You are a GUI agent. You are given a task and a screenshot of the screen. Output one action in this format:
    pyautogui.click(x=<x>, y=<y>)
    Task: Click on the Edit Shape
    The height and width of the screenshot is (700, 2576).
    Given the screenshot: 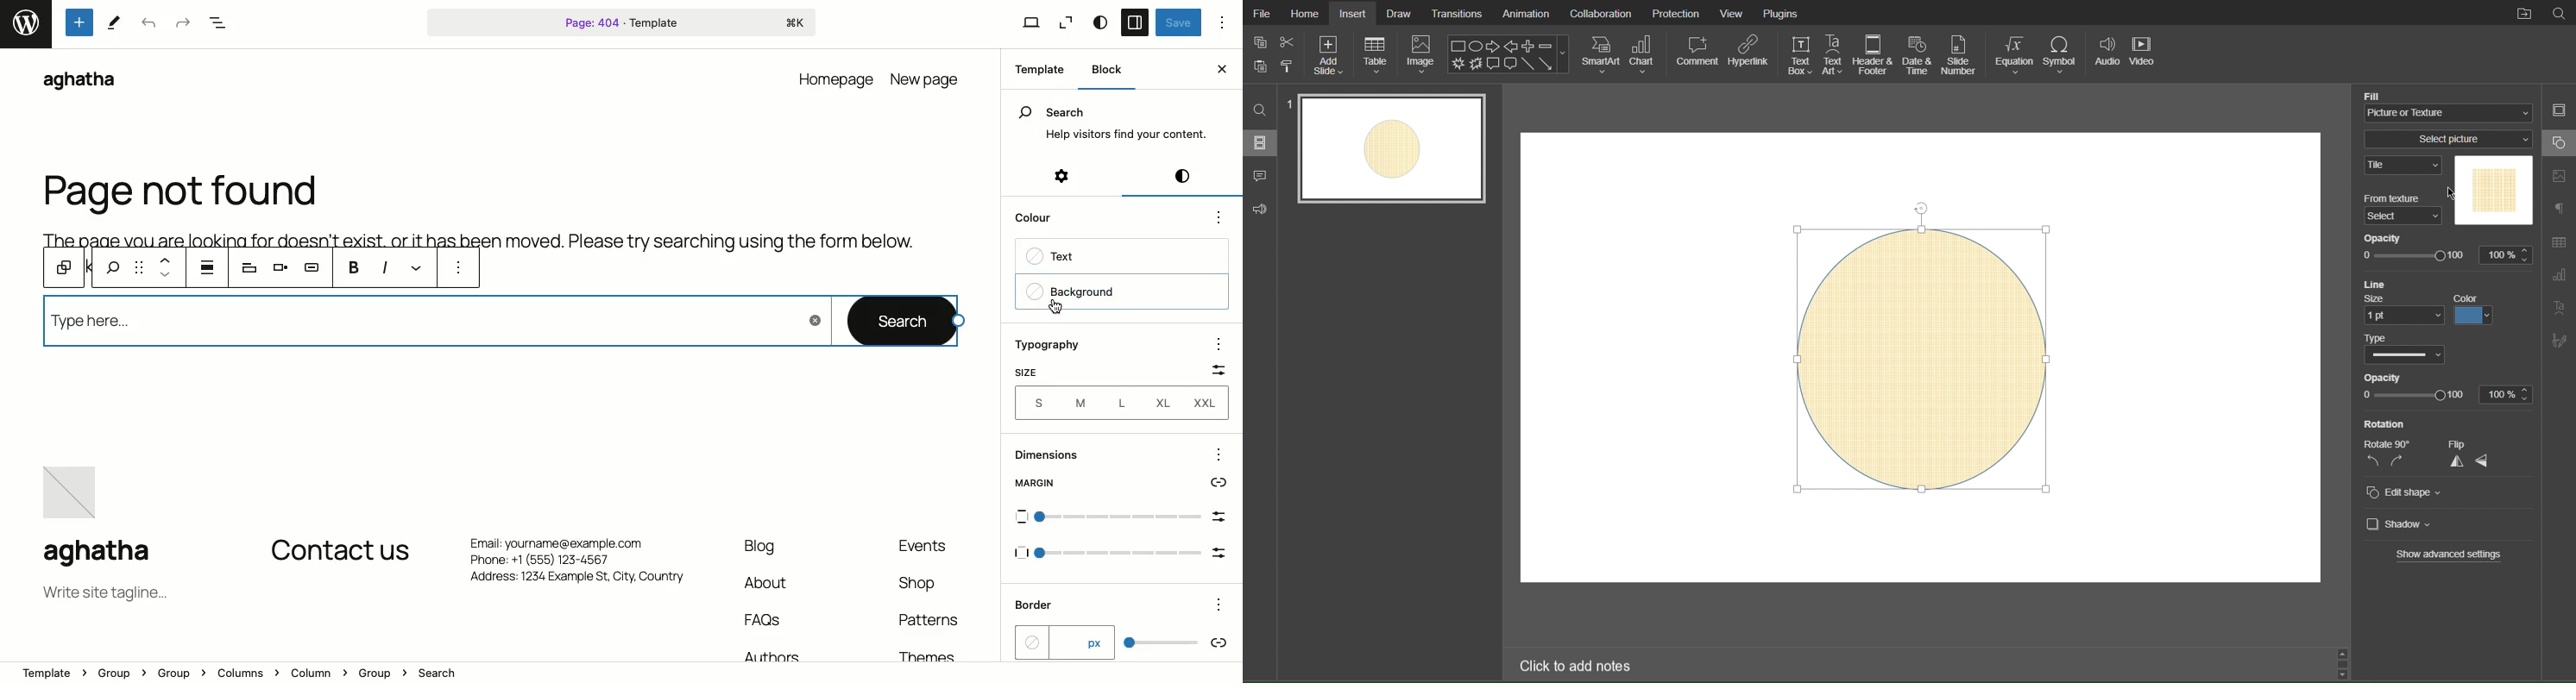 What is the action you would take?
    pyautogui.click(x=2403, y=489)
    